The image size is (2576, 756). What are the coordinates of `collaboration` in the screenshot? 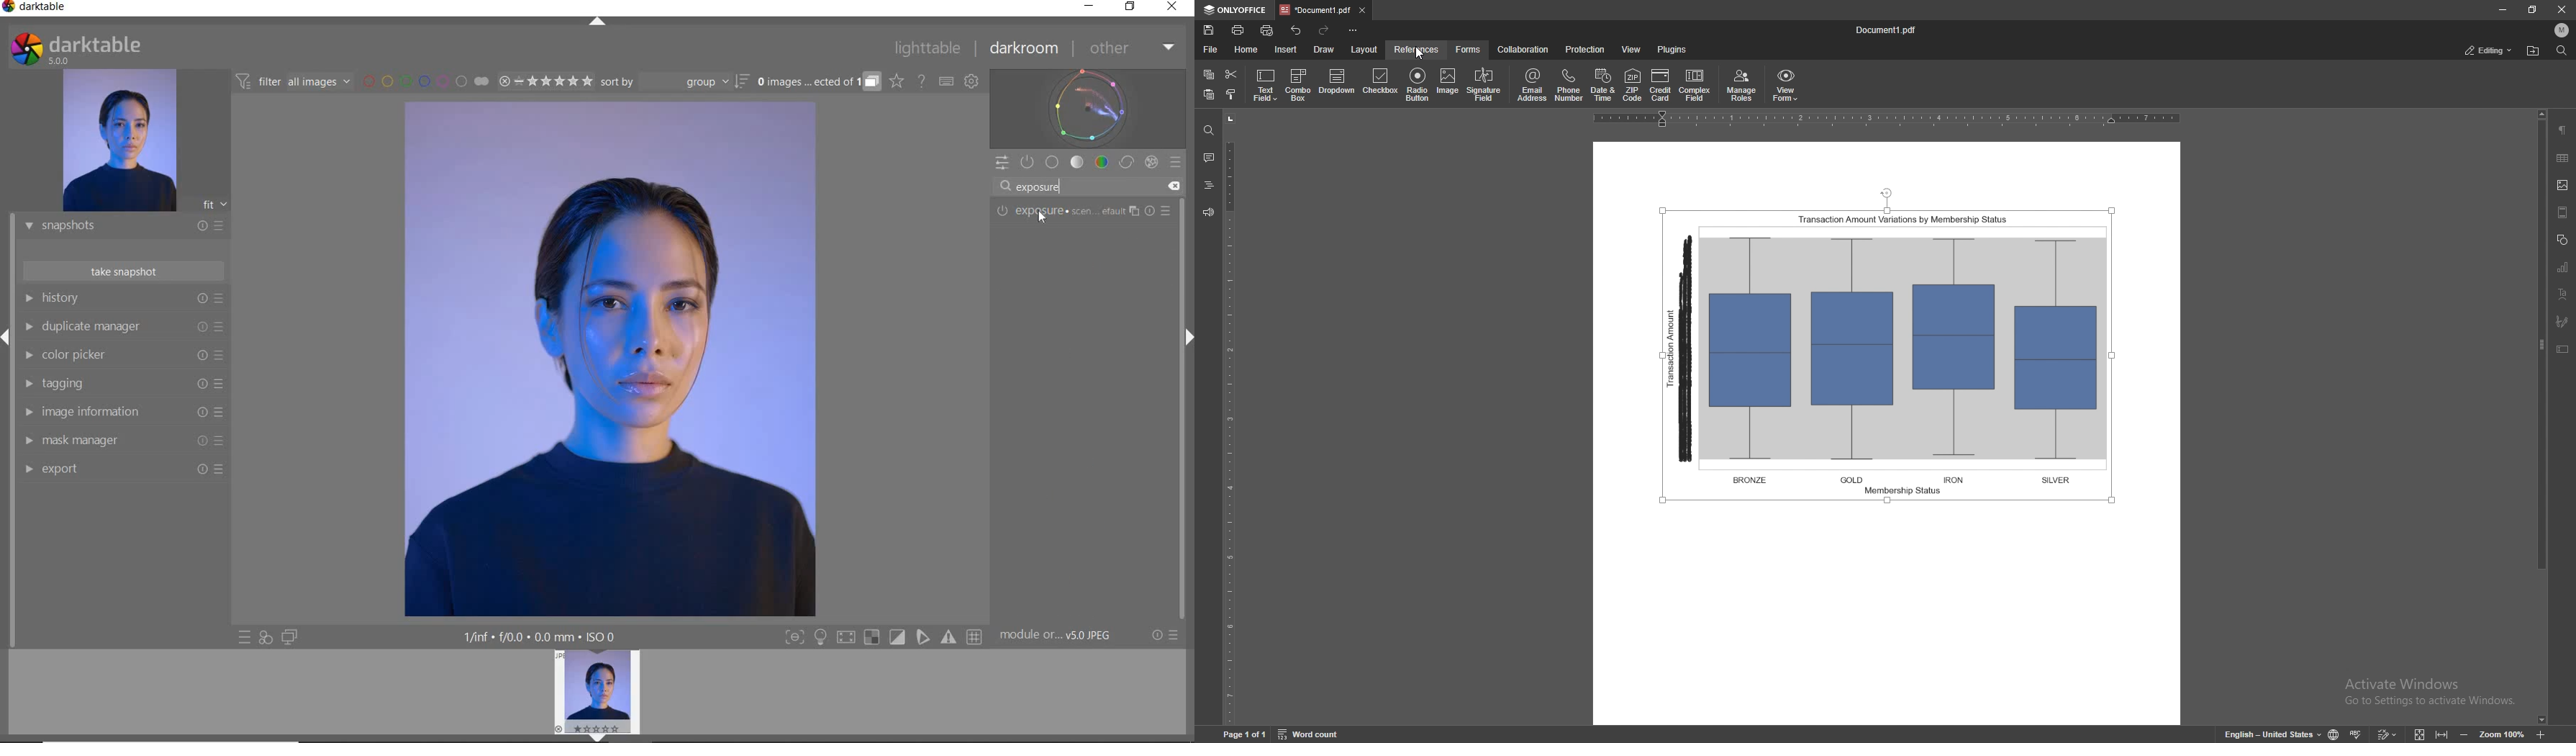 It's located at (1524, 50).